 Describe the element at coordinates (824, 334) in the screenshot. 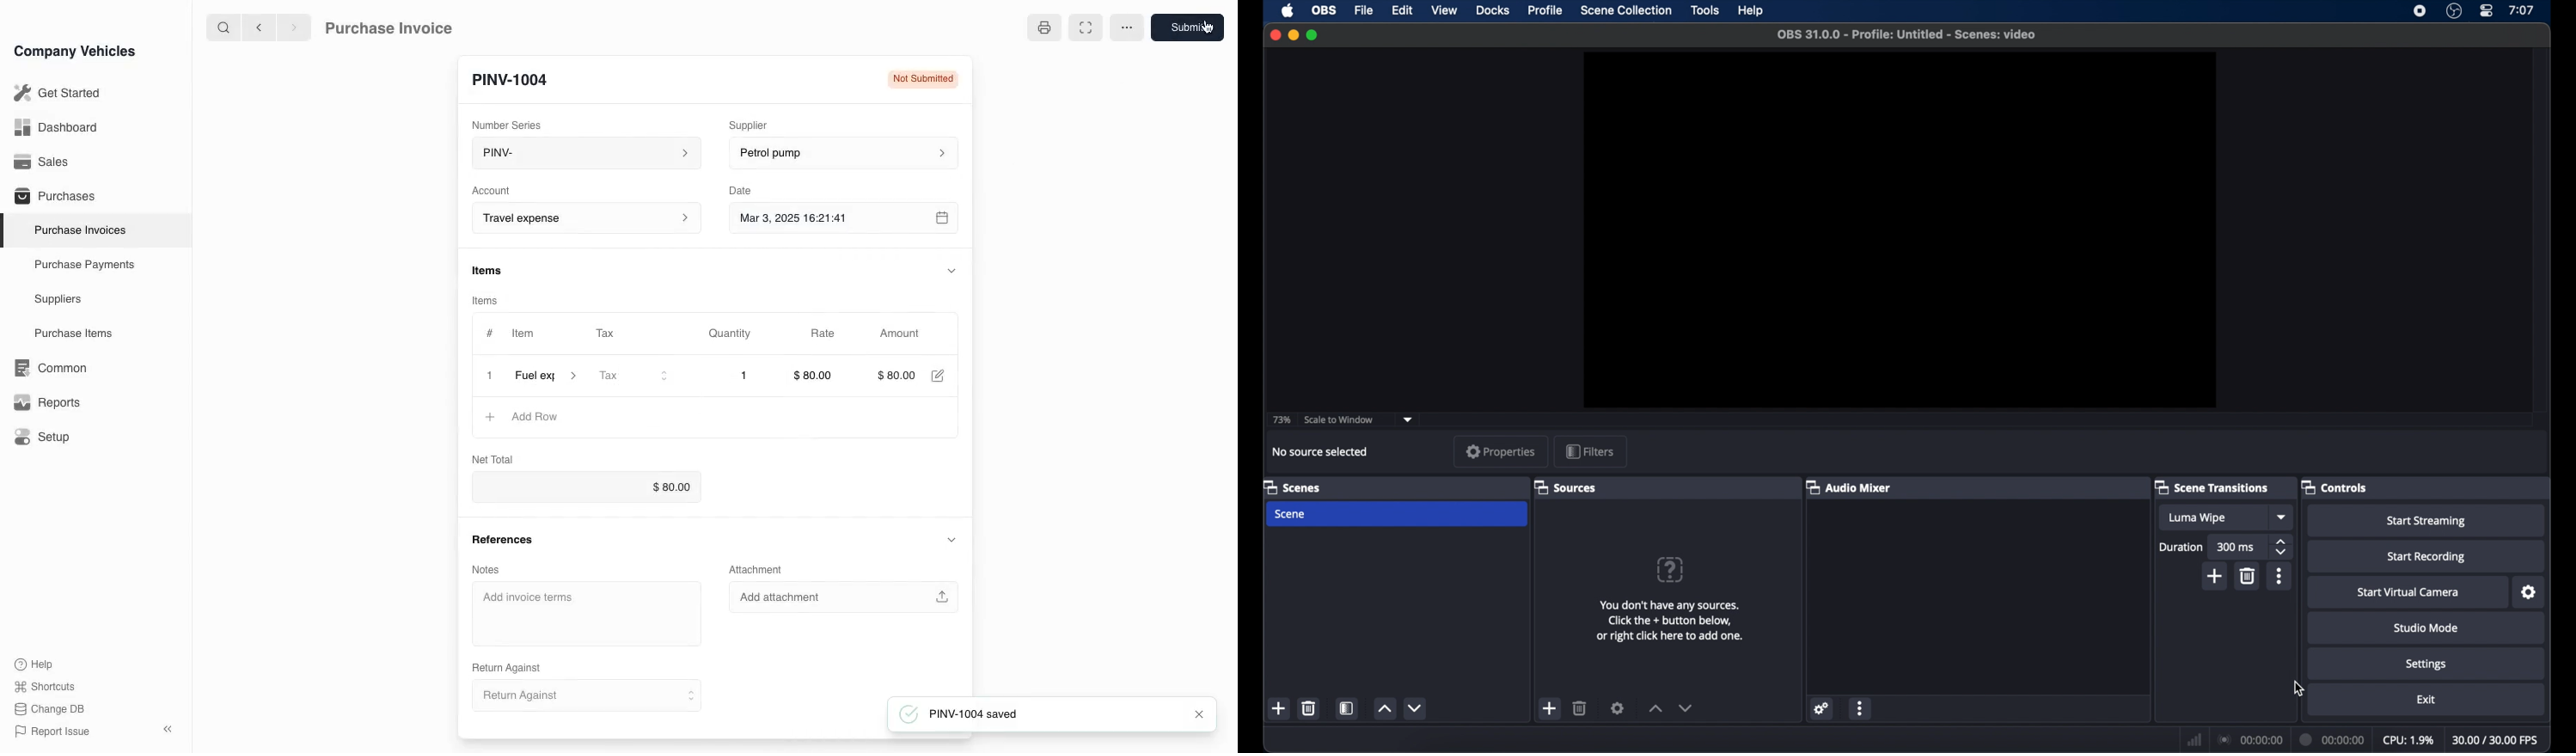

I see `Rate` at that location.